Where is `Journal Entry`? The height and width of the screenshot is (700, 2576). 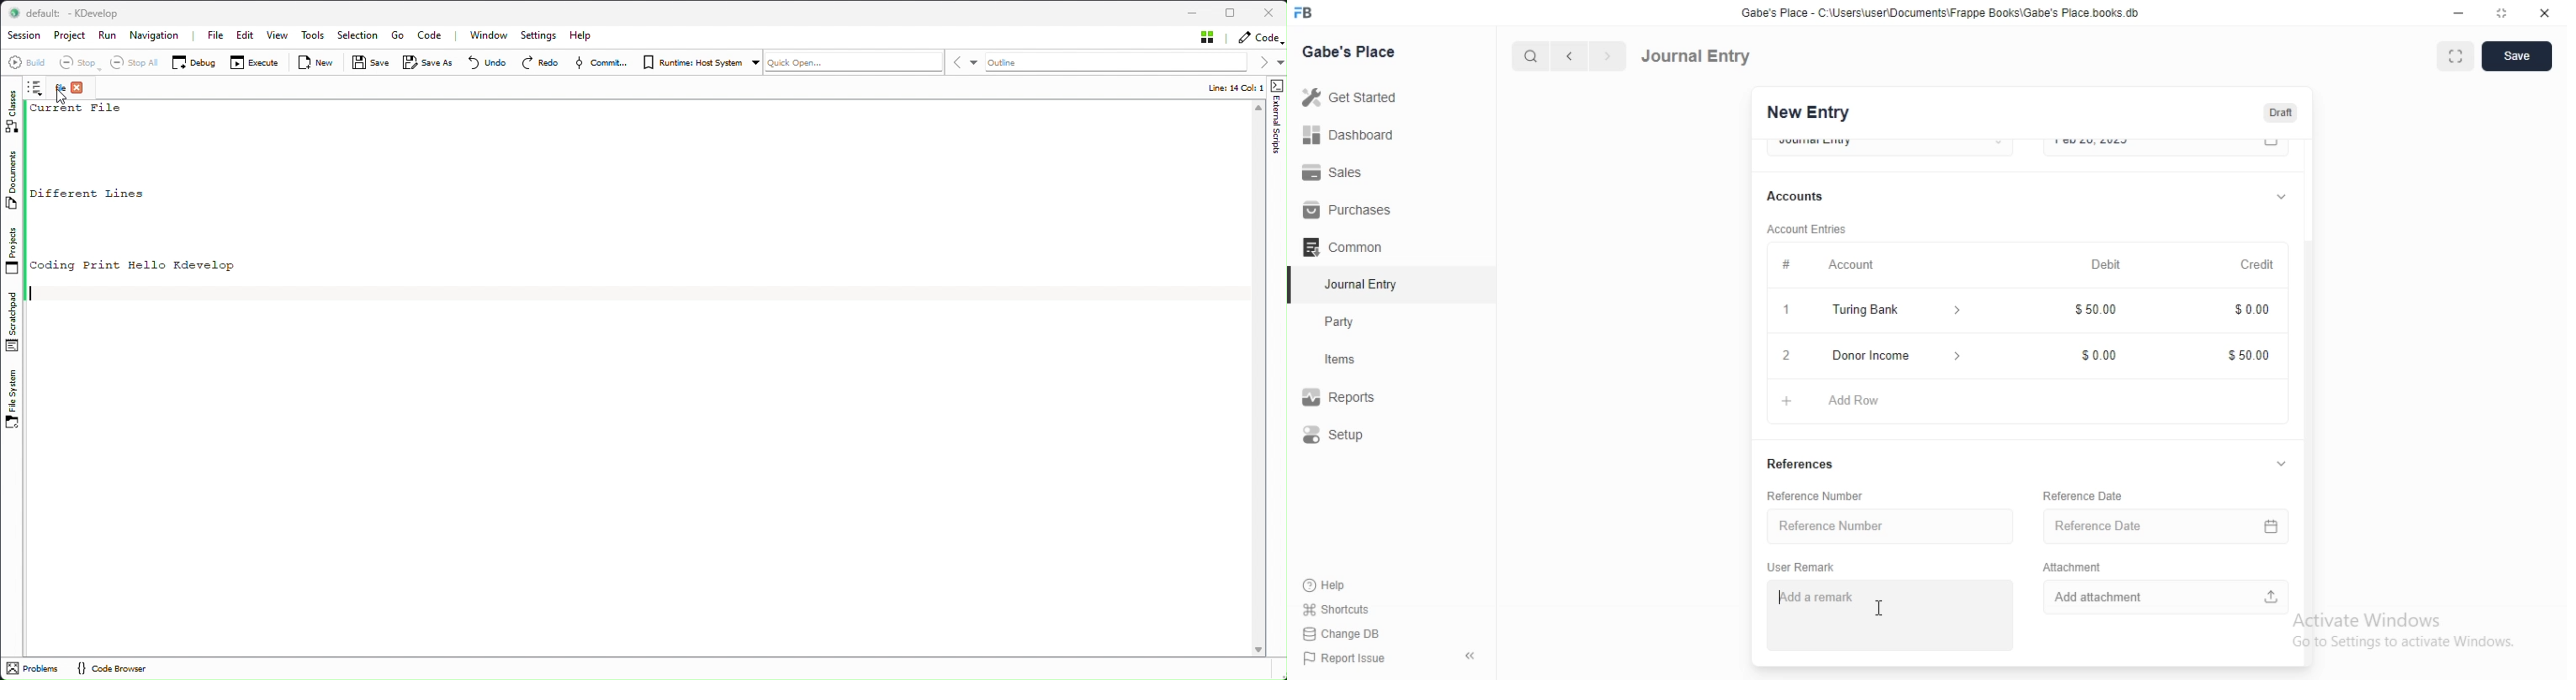
Journal Entry is located at coordinates (1352, 286).